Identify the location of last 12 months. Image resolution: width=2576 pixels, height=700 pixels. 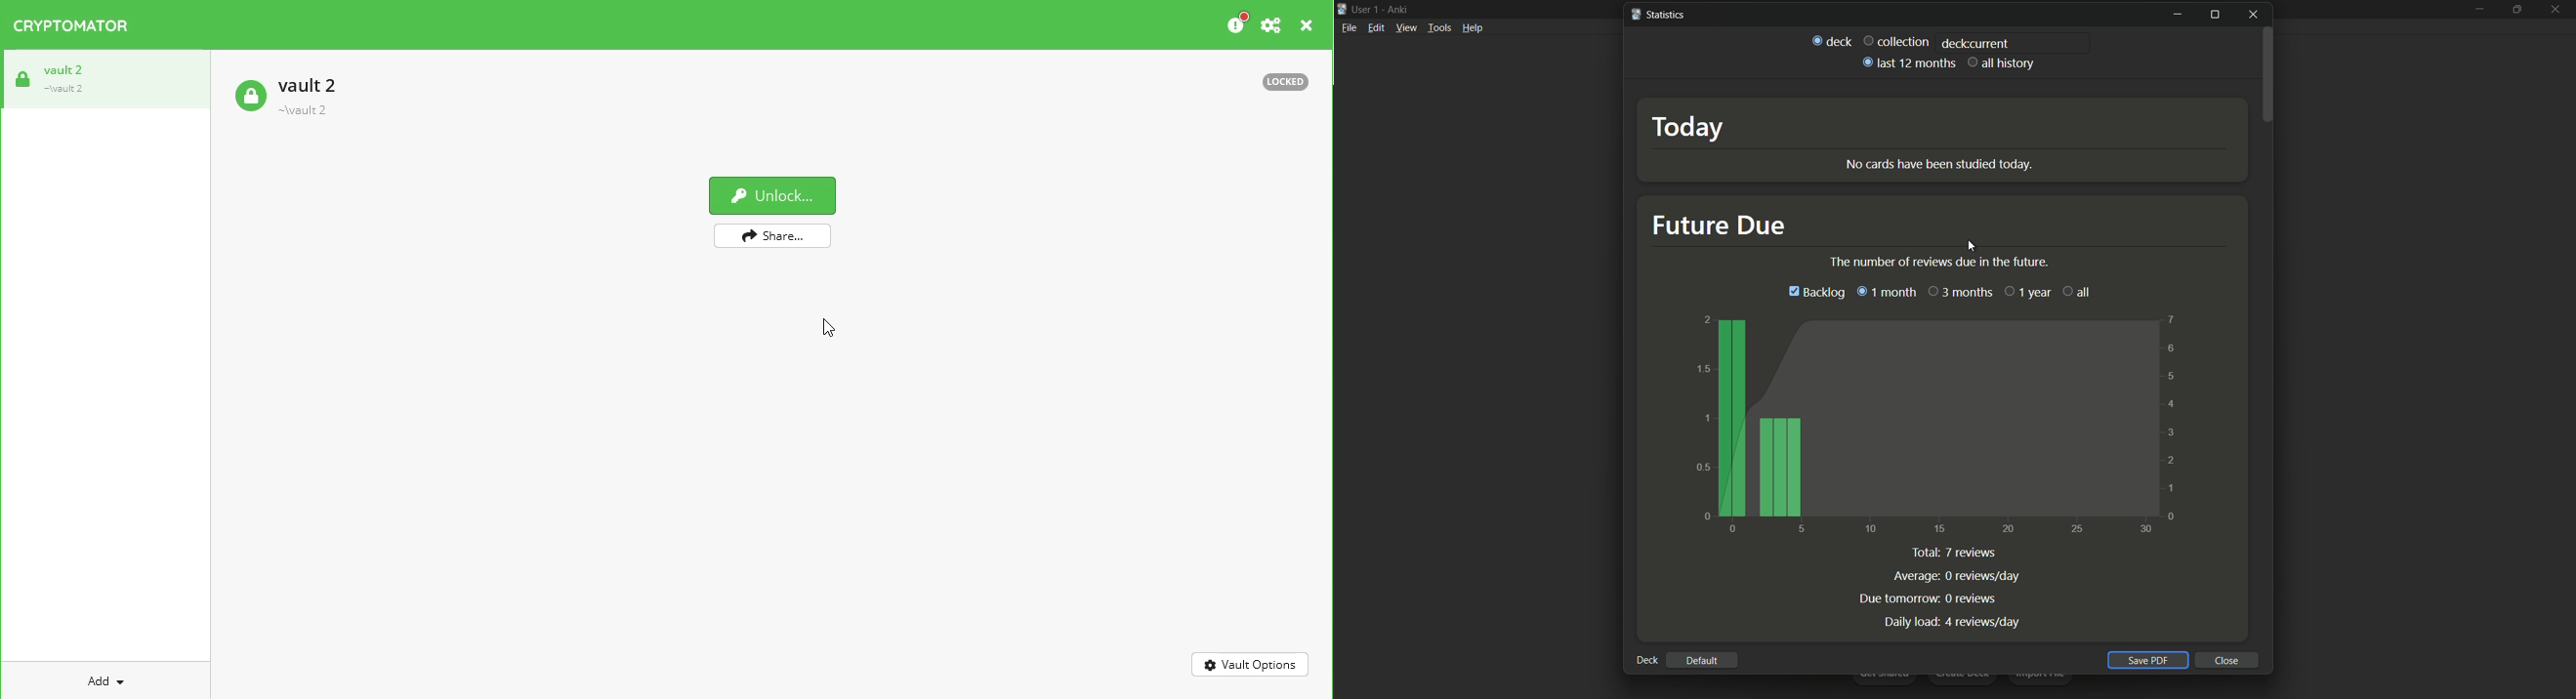
(1907, 63).